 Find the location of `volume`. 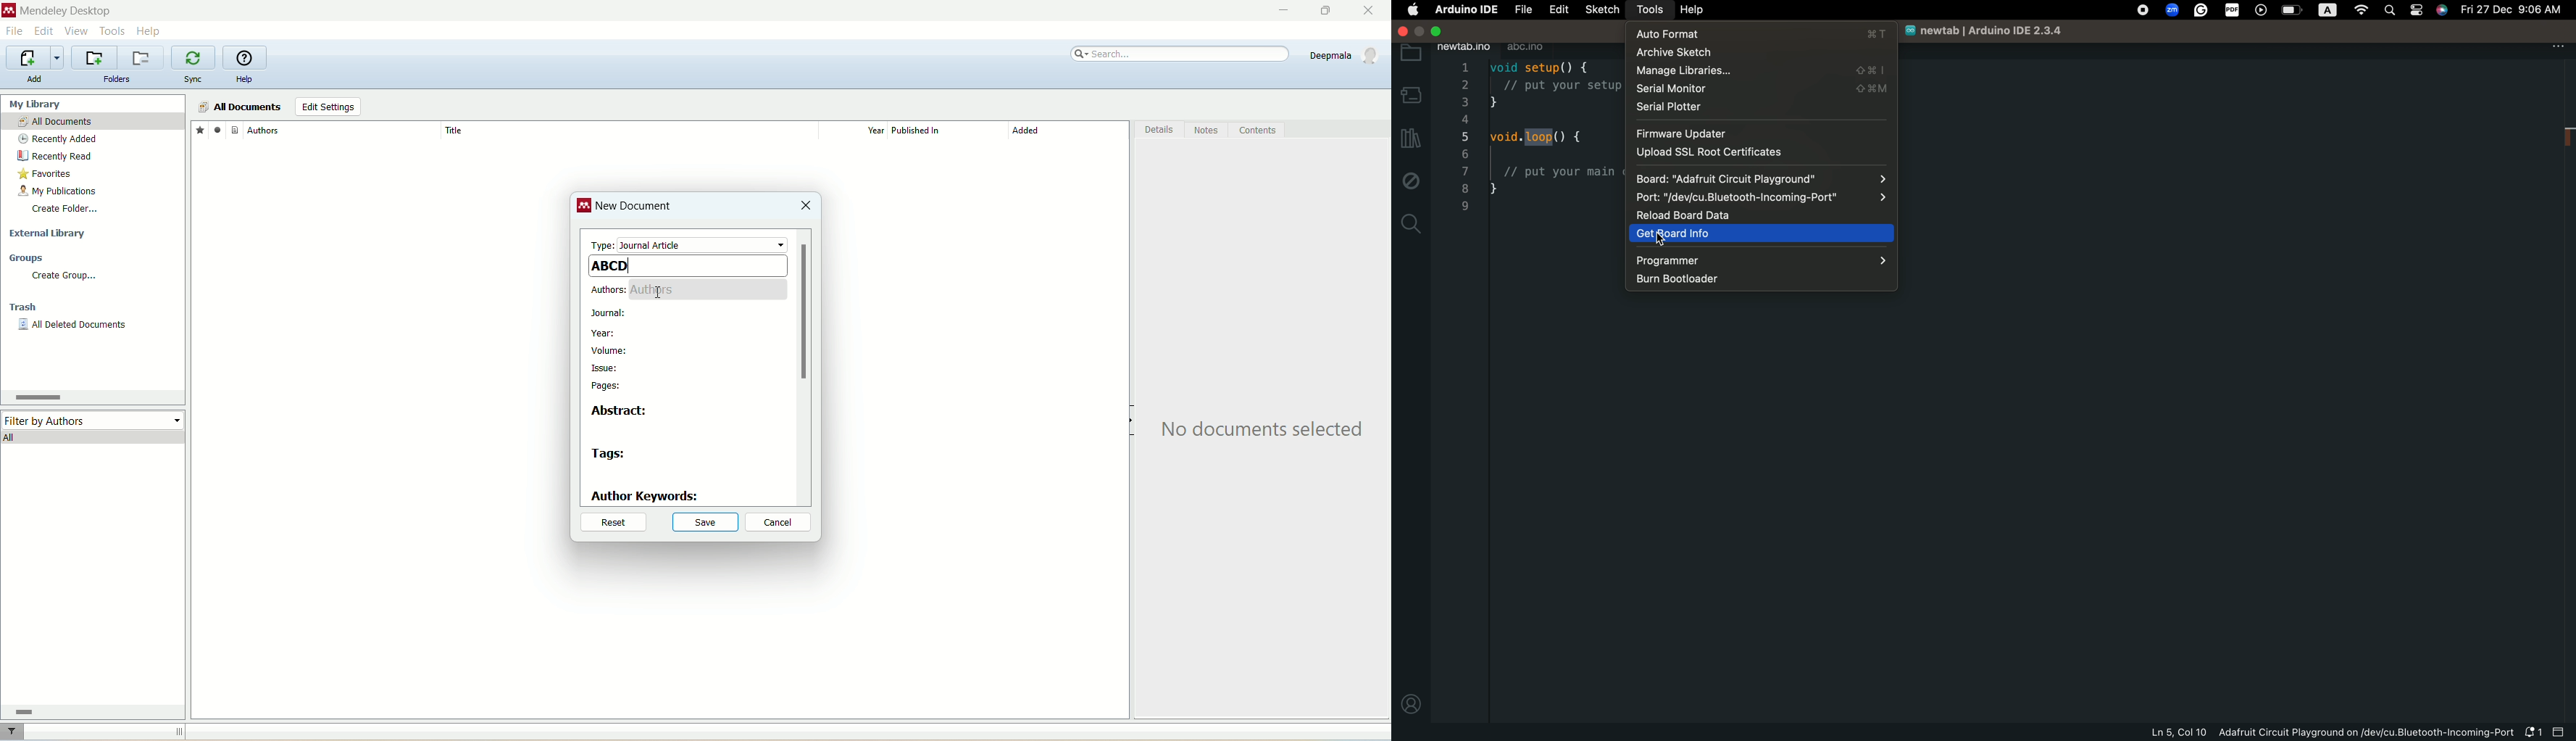

volume is located at coordinates (614, 350).